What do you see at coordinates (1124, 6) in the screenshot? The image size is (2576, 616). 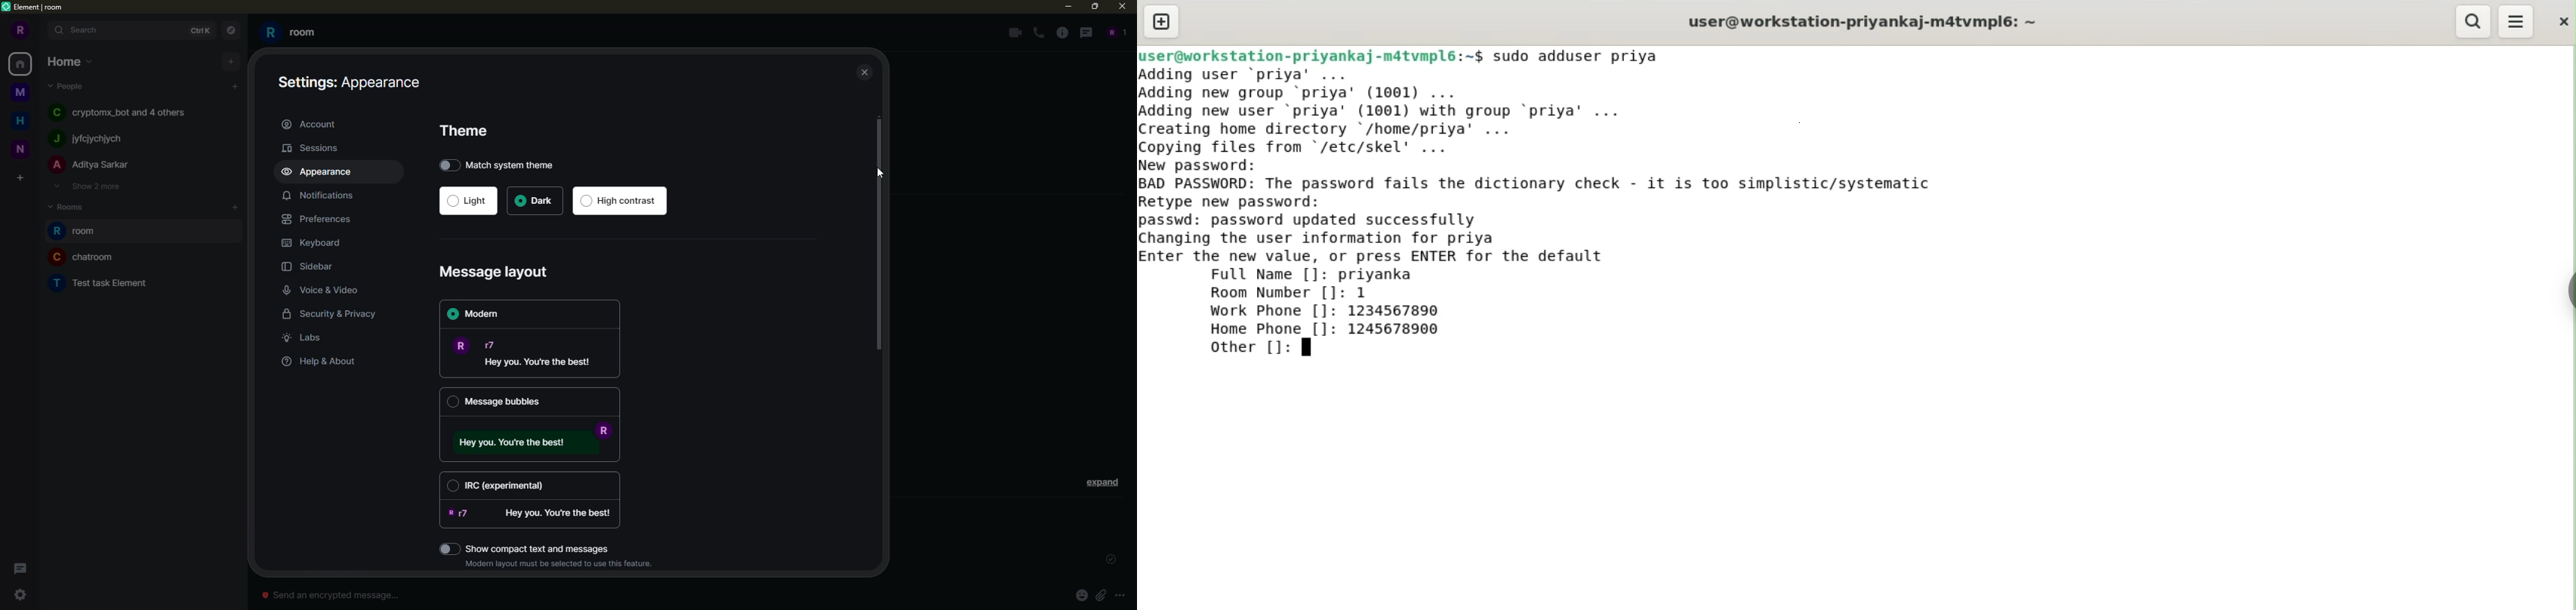 I see `close` at bounding box center [1124, 6].